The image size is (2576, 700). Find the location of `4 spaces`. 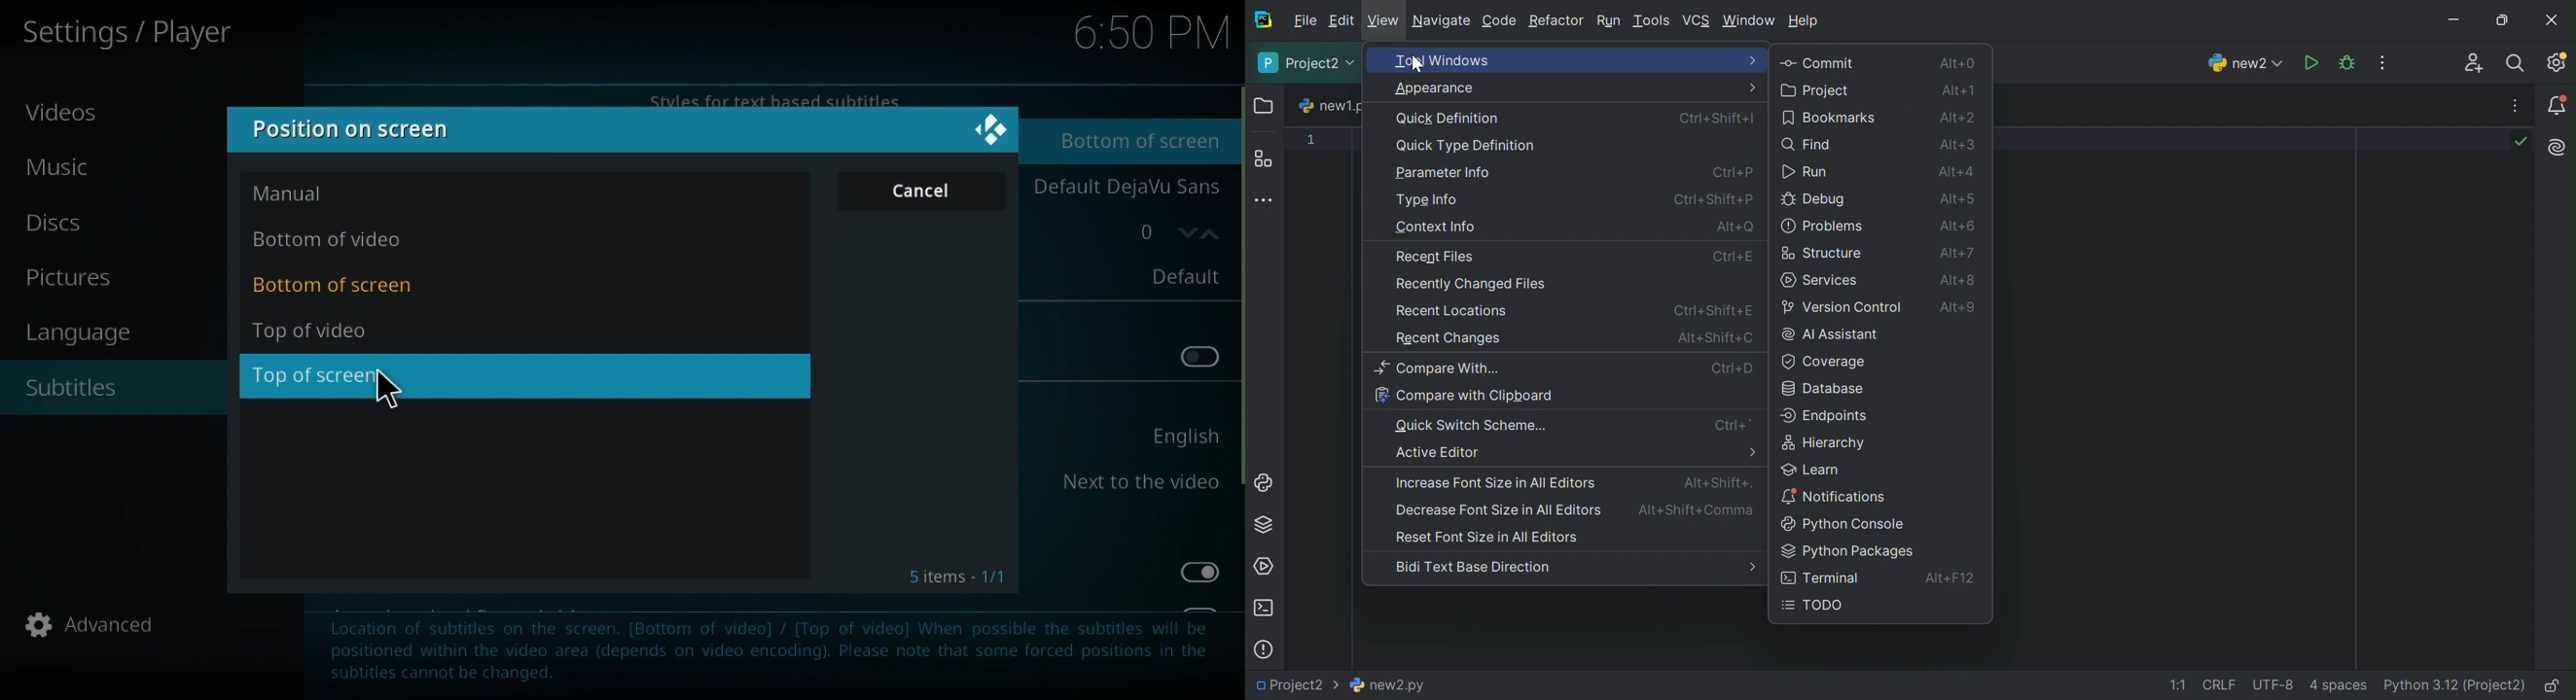

4 spaces is located at coordinates (2336, 686).